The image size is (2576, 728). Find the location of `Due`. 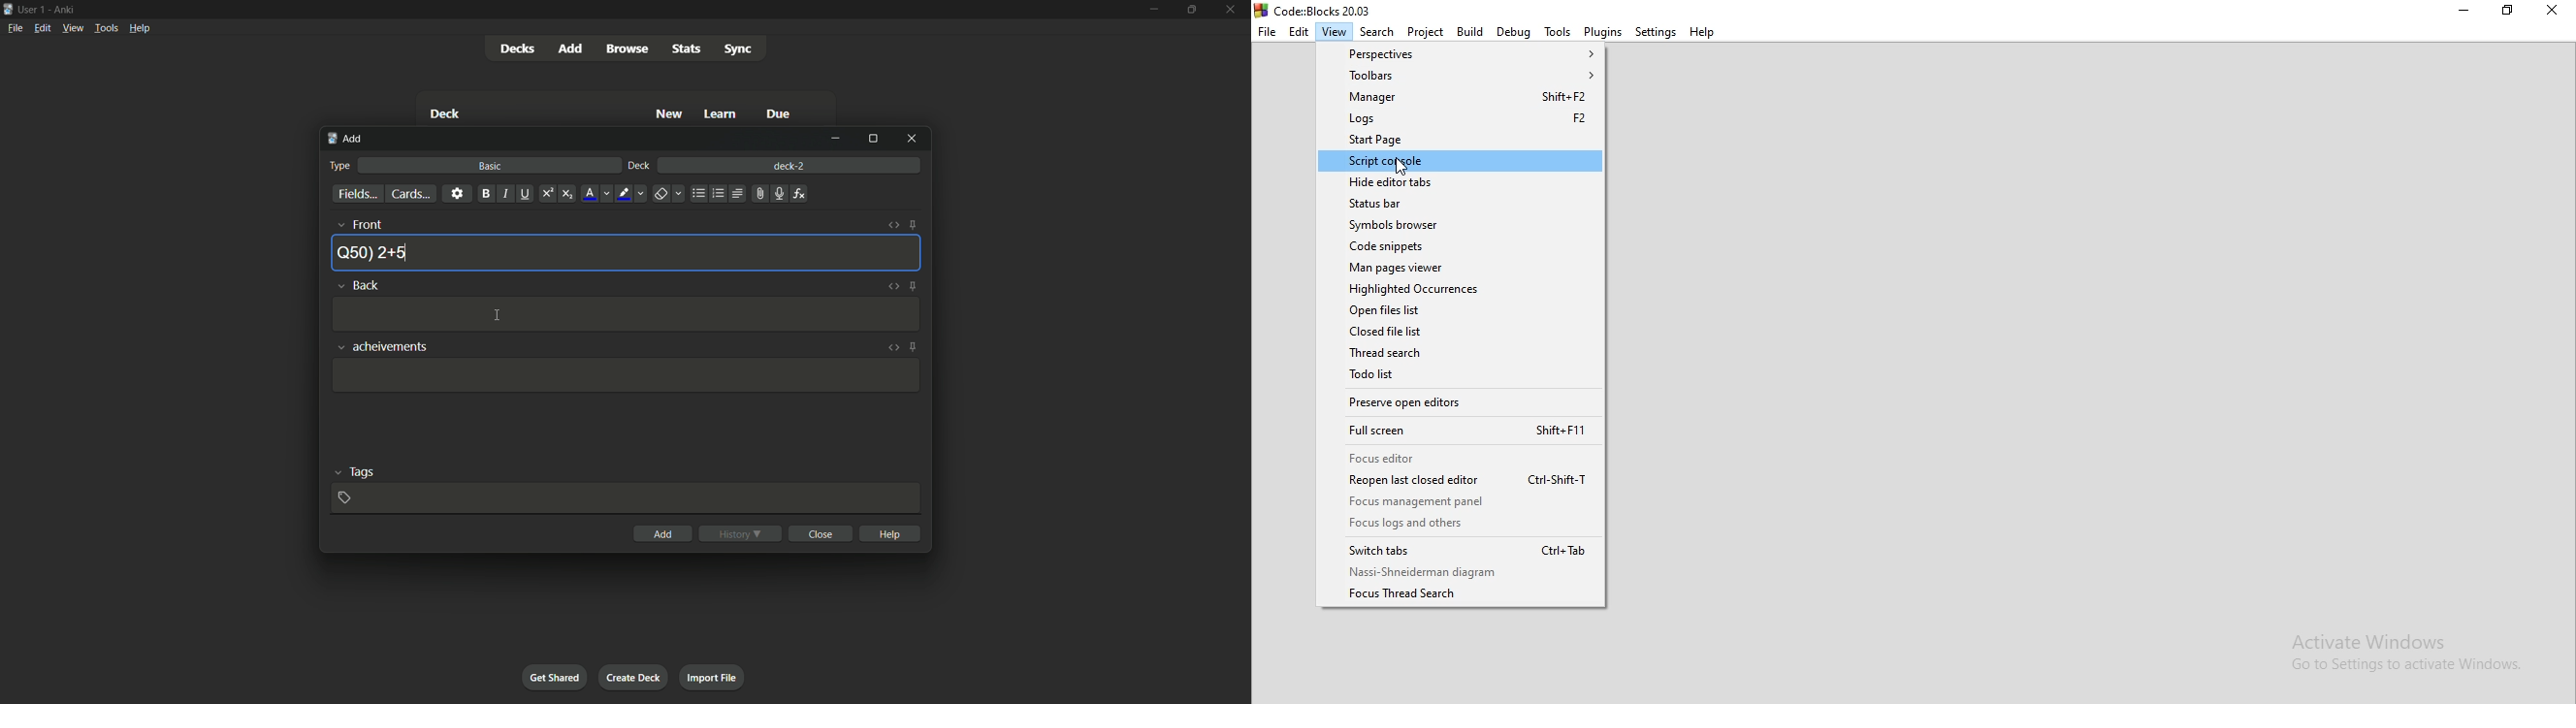

Due is located at coordinates (780, 113).